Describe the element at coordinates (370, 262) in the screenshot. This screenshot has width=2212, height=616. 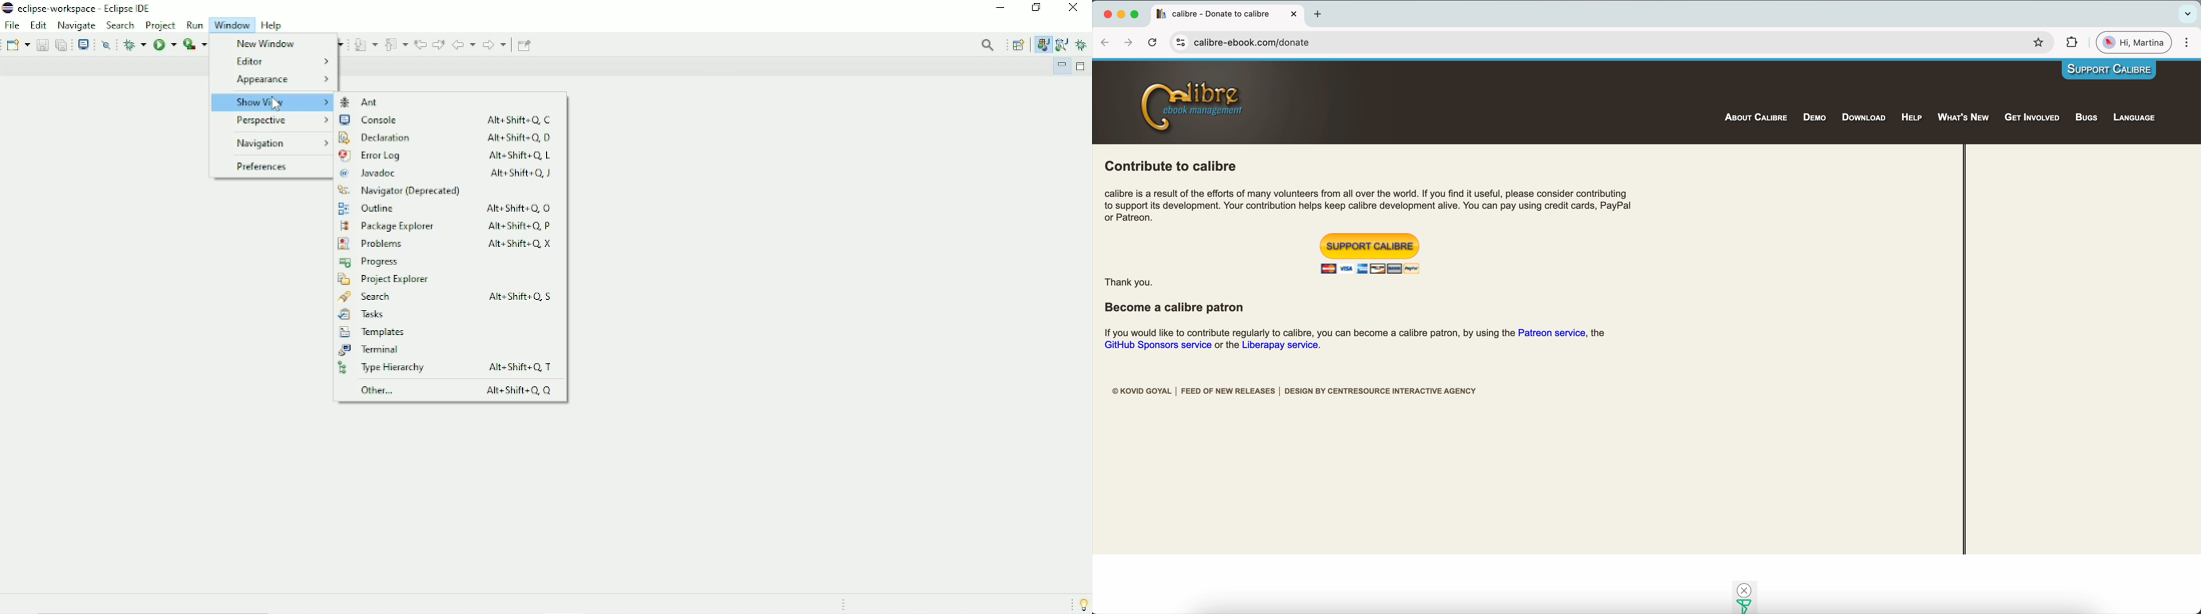
I see `Progress` at that location.